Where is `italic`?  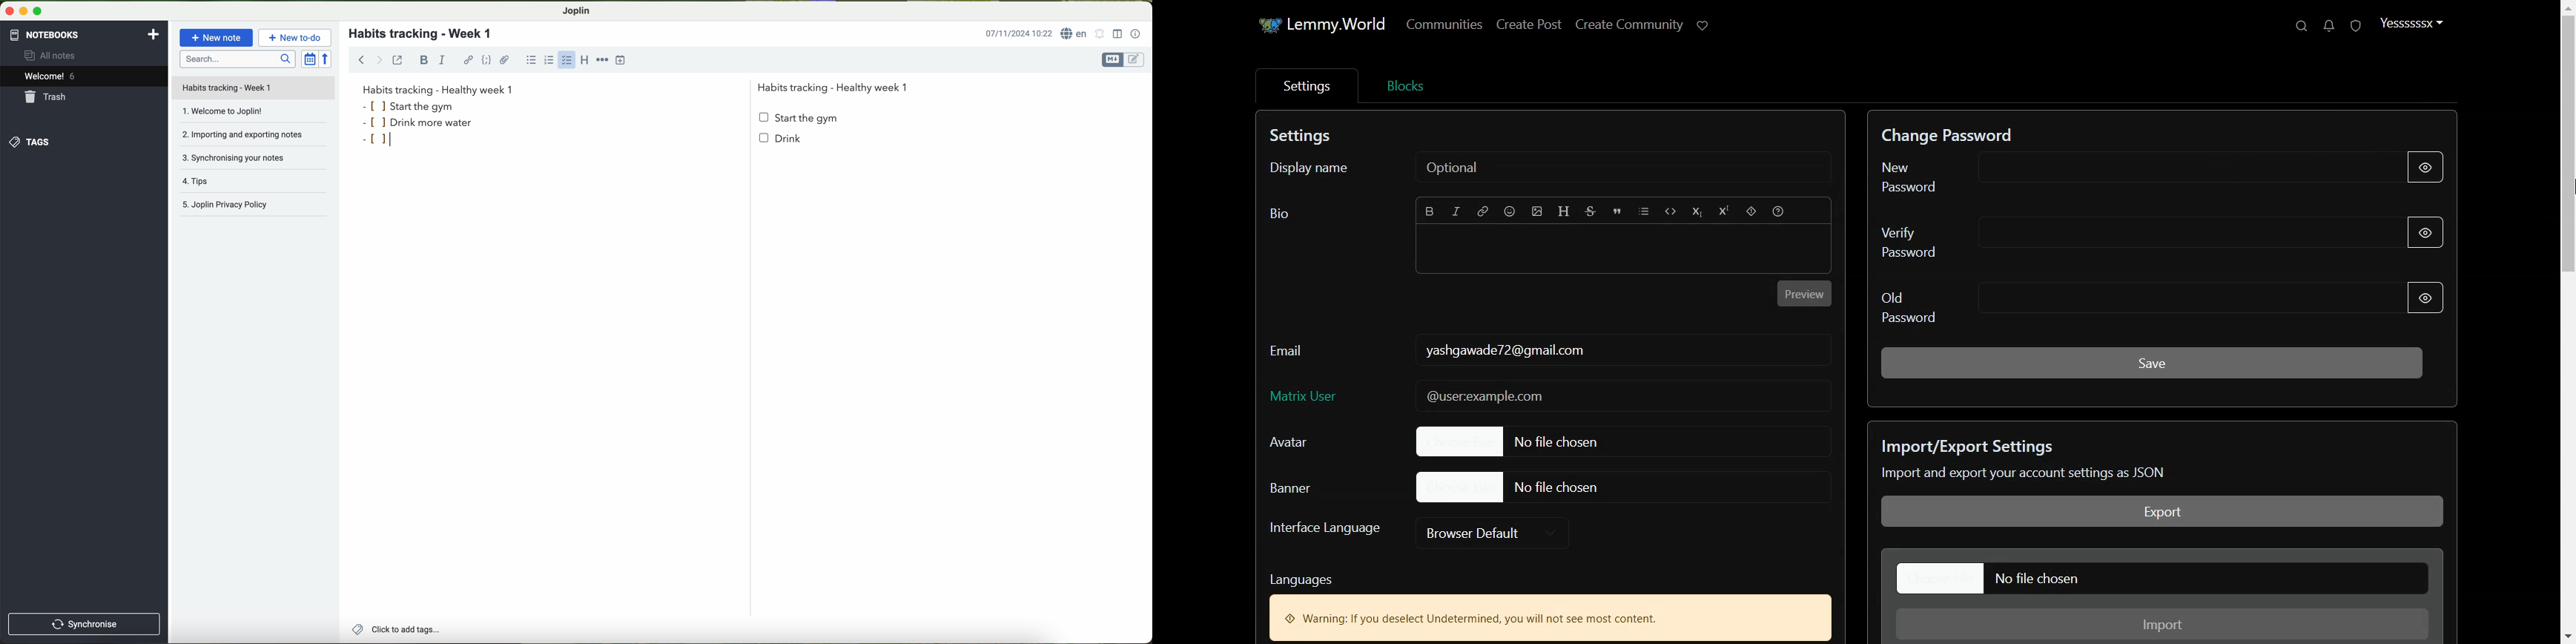 italic is located at coordinates (442, 59).